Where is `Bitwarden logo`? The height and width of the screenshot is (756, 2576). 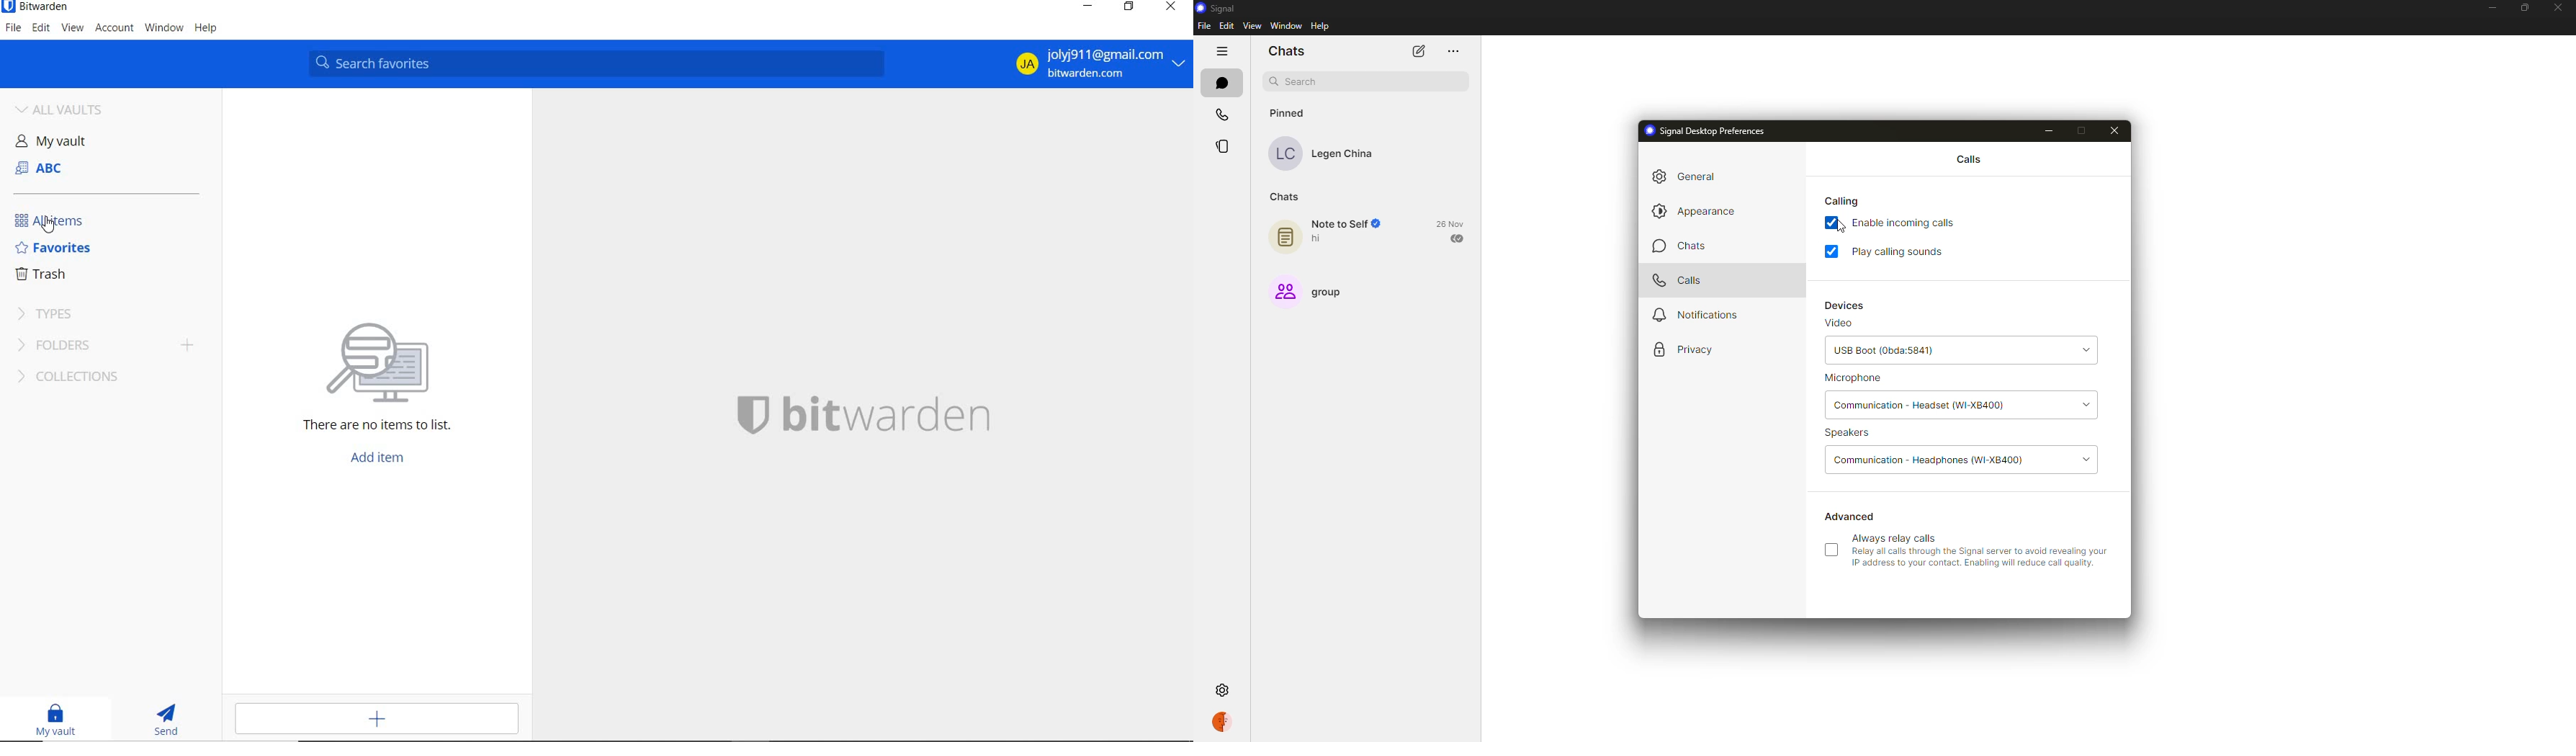 Bitwarden logo is located at coordinates (751, 413).